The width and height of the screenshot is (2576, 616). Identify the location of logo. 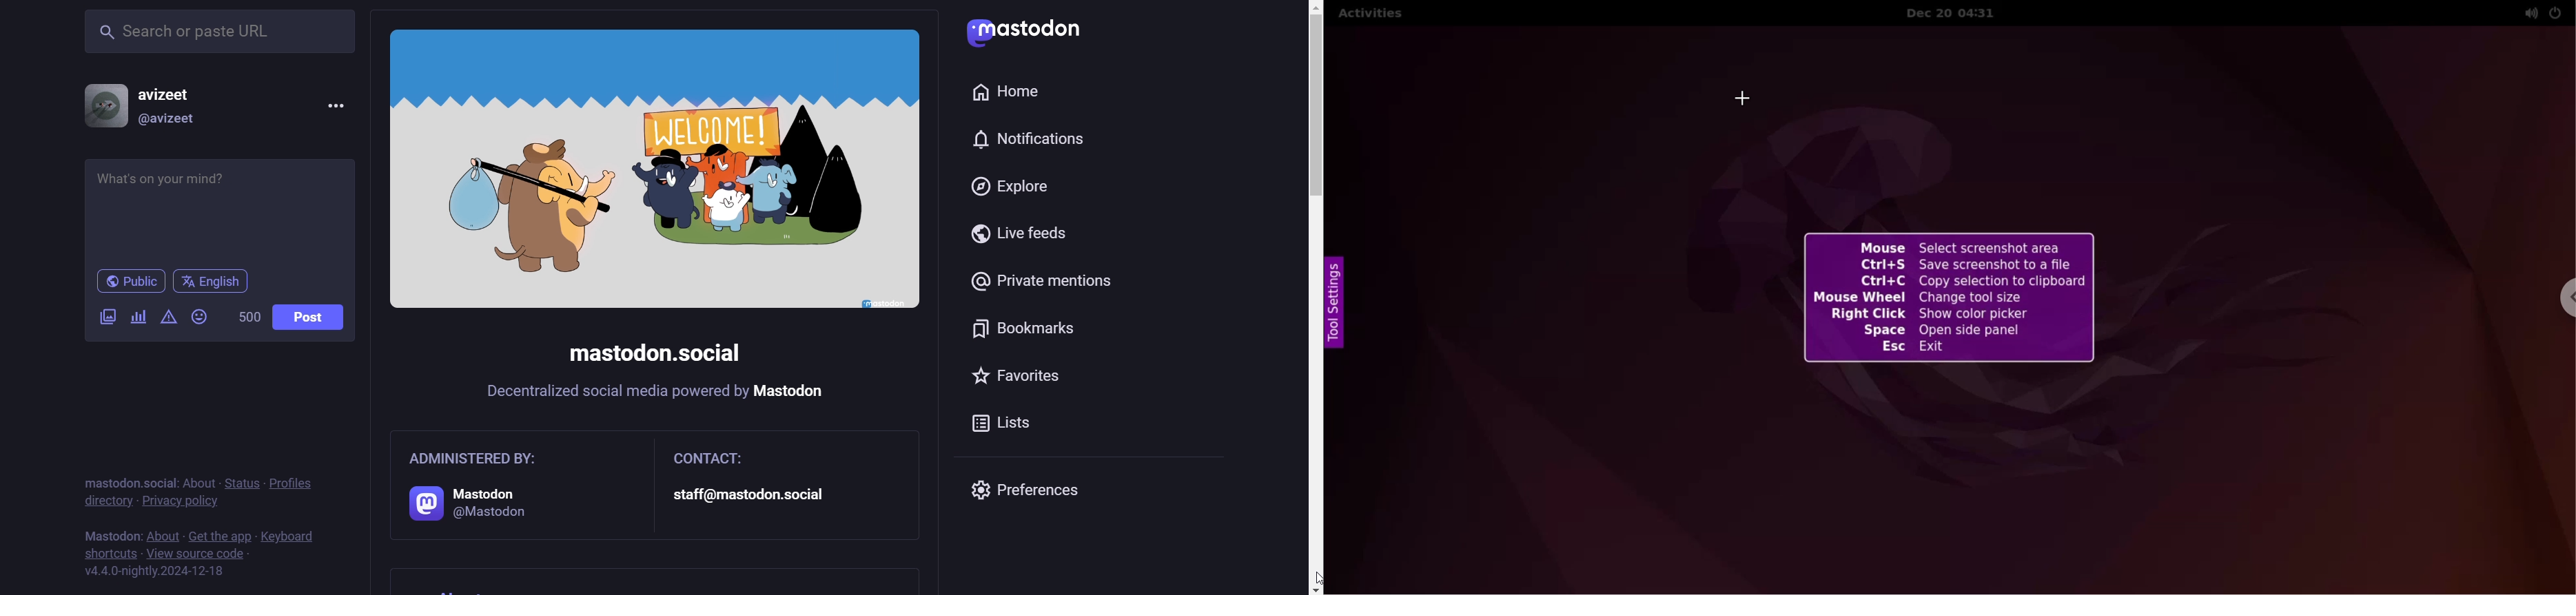
(1024, 34).